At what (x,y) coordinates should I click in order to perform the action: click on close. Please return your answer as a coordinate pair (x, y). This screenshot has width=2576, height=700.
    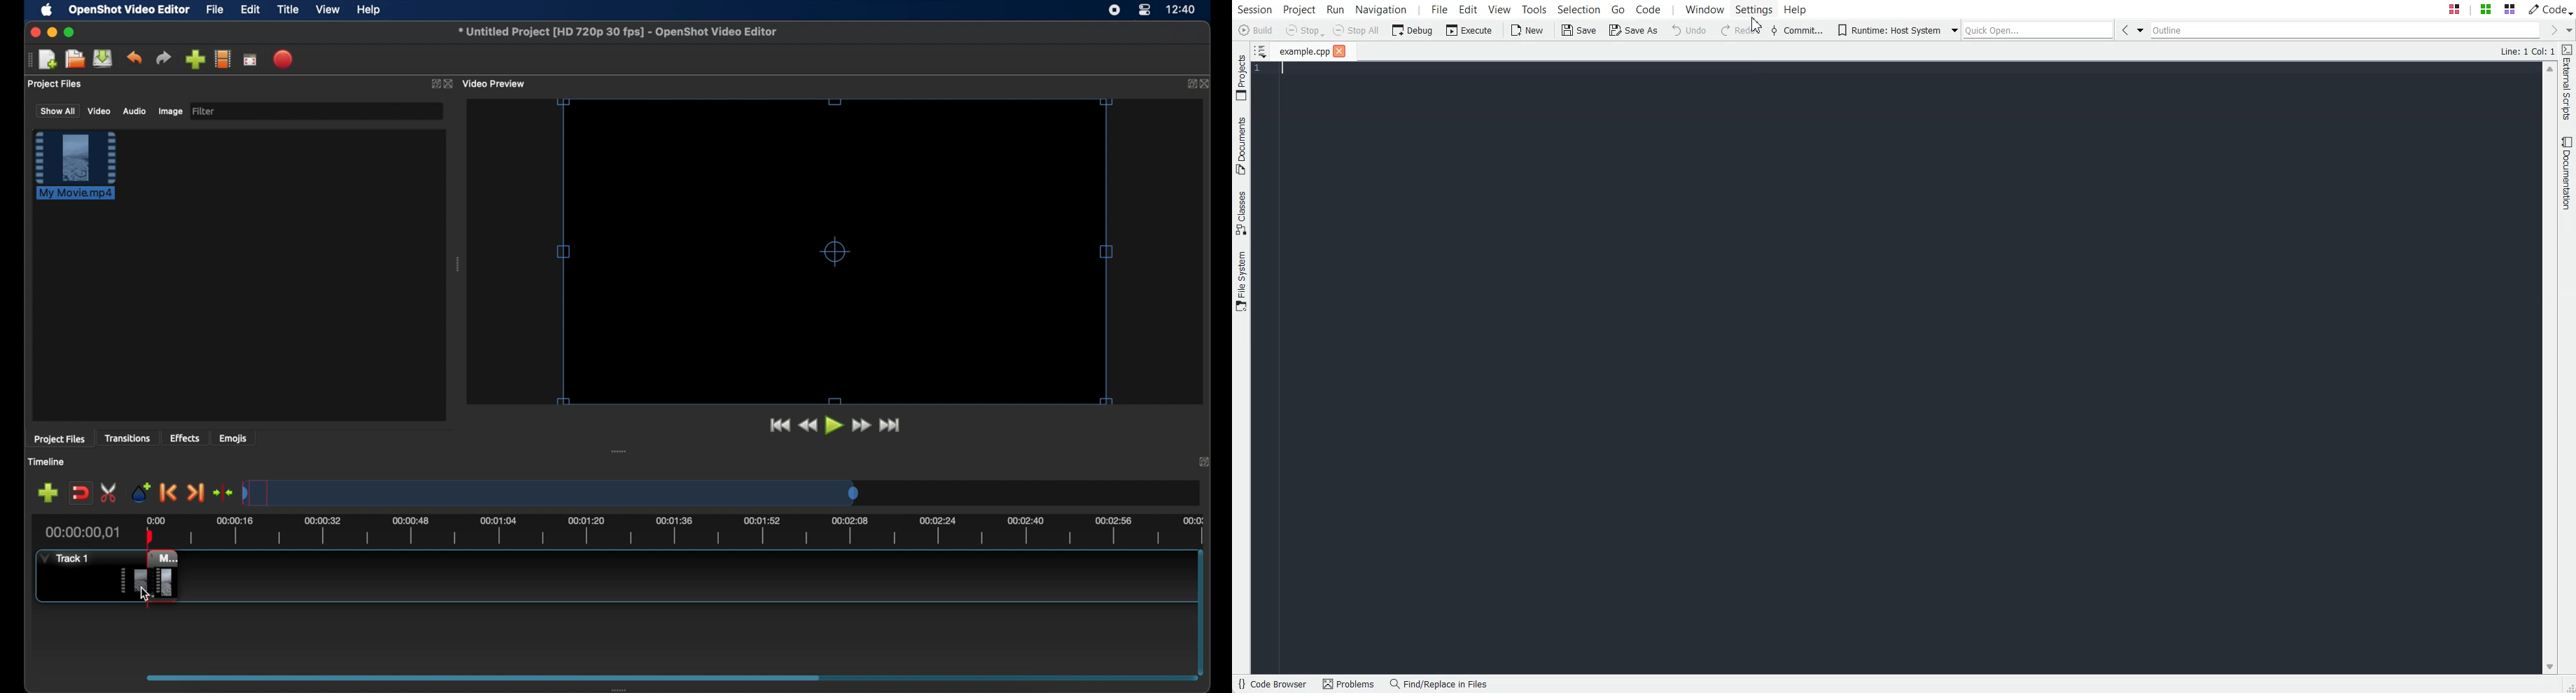
    Looking at the image, I should click on (33, 32).